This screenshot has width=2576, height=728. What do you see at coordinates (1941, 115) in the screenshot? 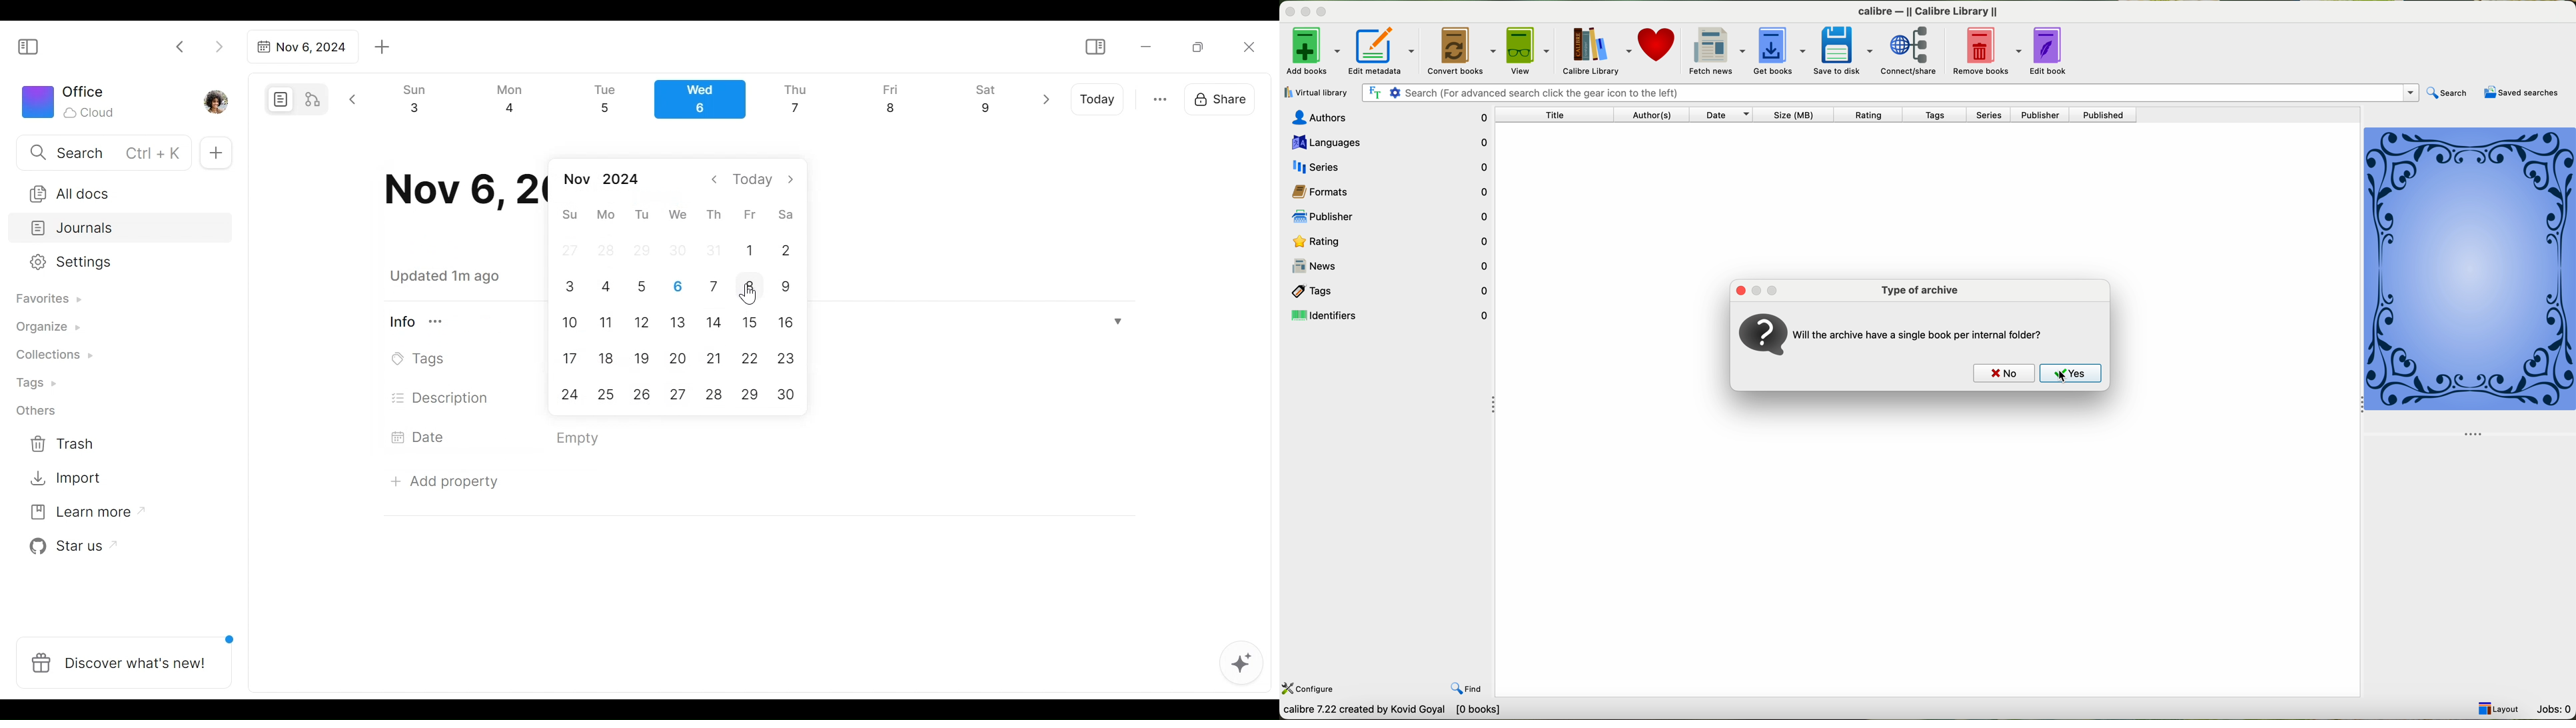
I see `tags` at bounding box center [1941, 115].